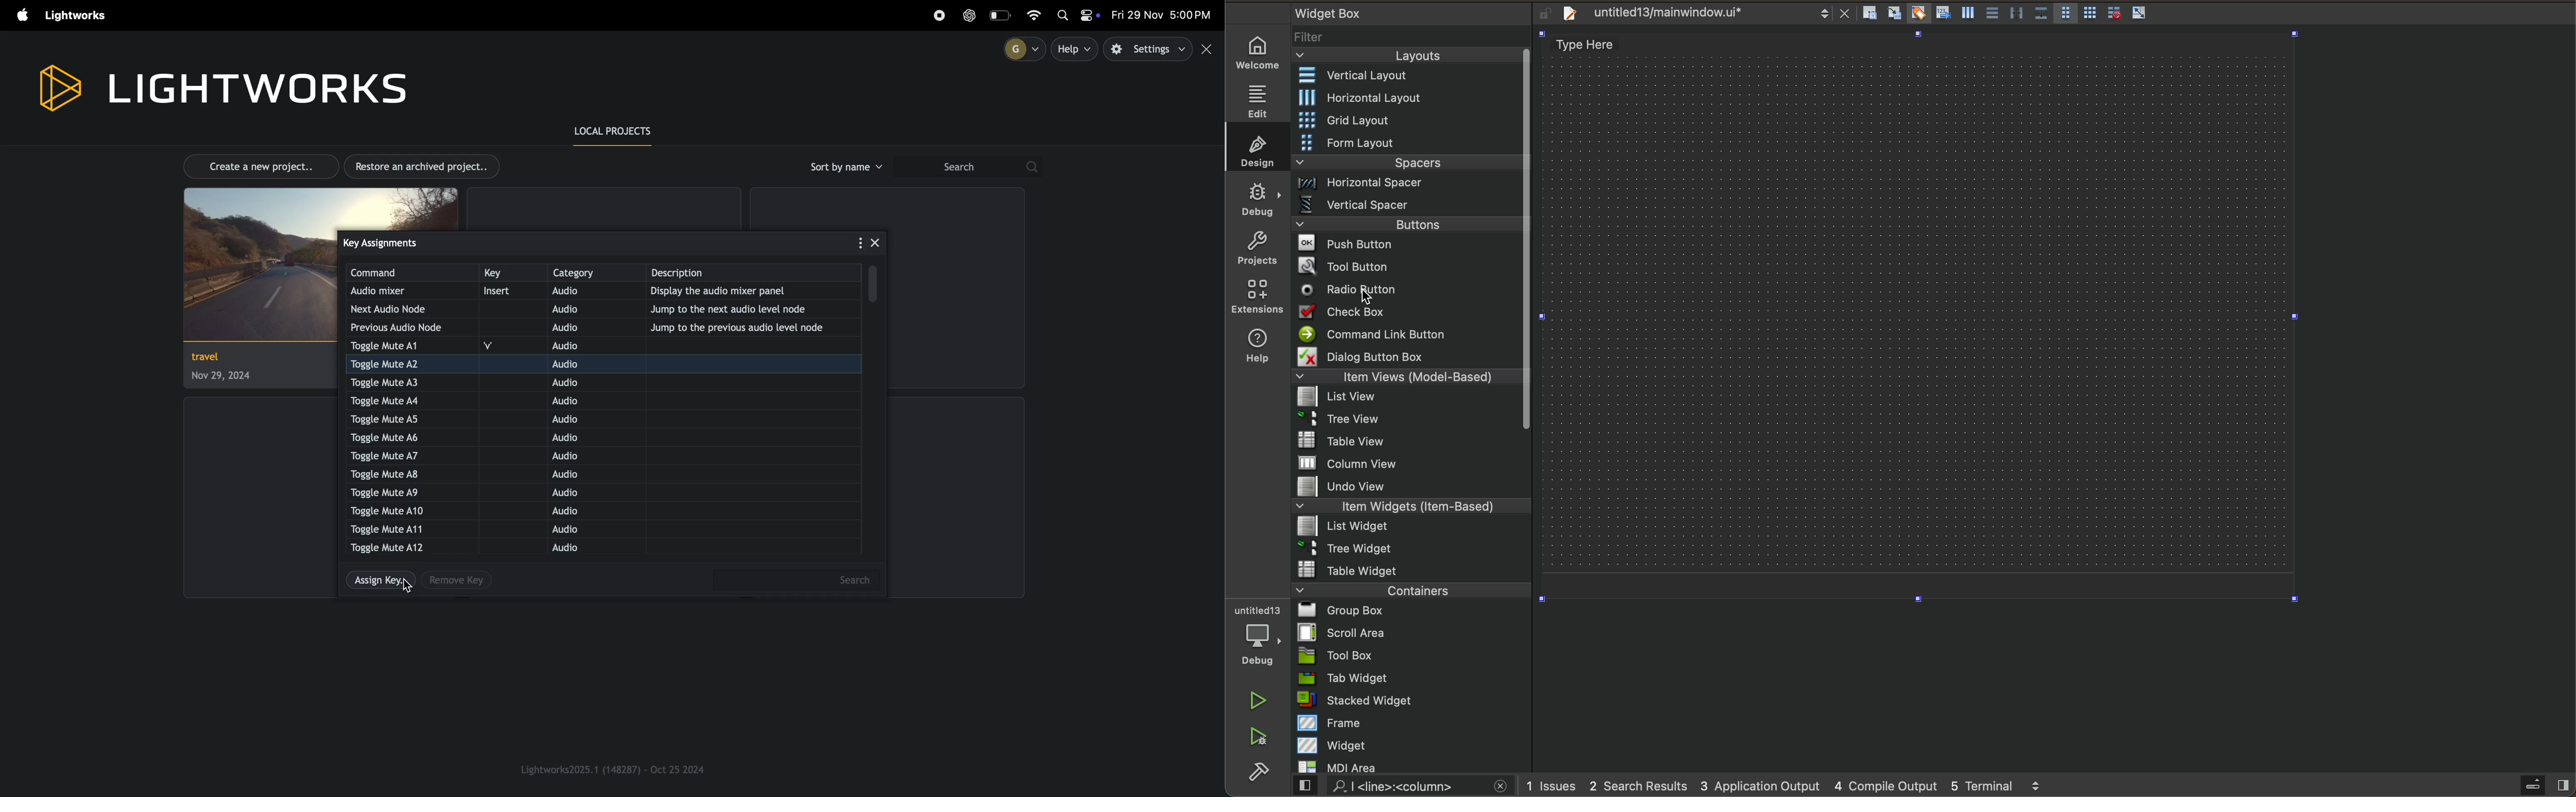 This screenshot has width=2576, height=812. What do you see at coordinates (1411, 632) in the screenshot?
I see `scroll area` at bounding box center [1411, 632].